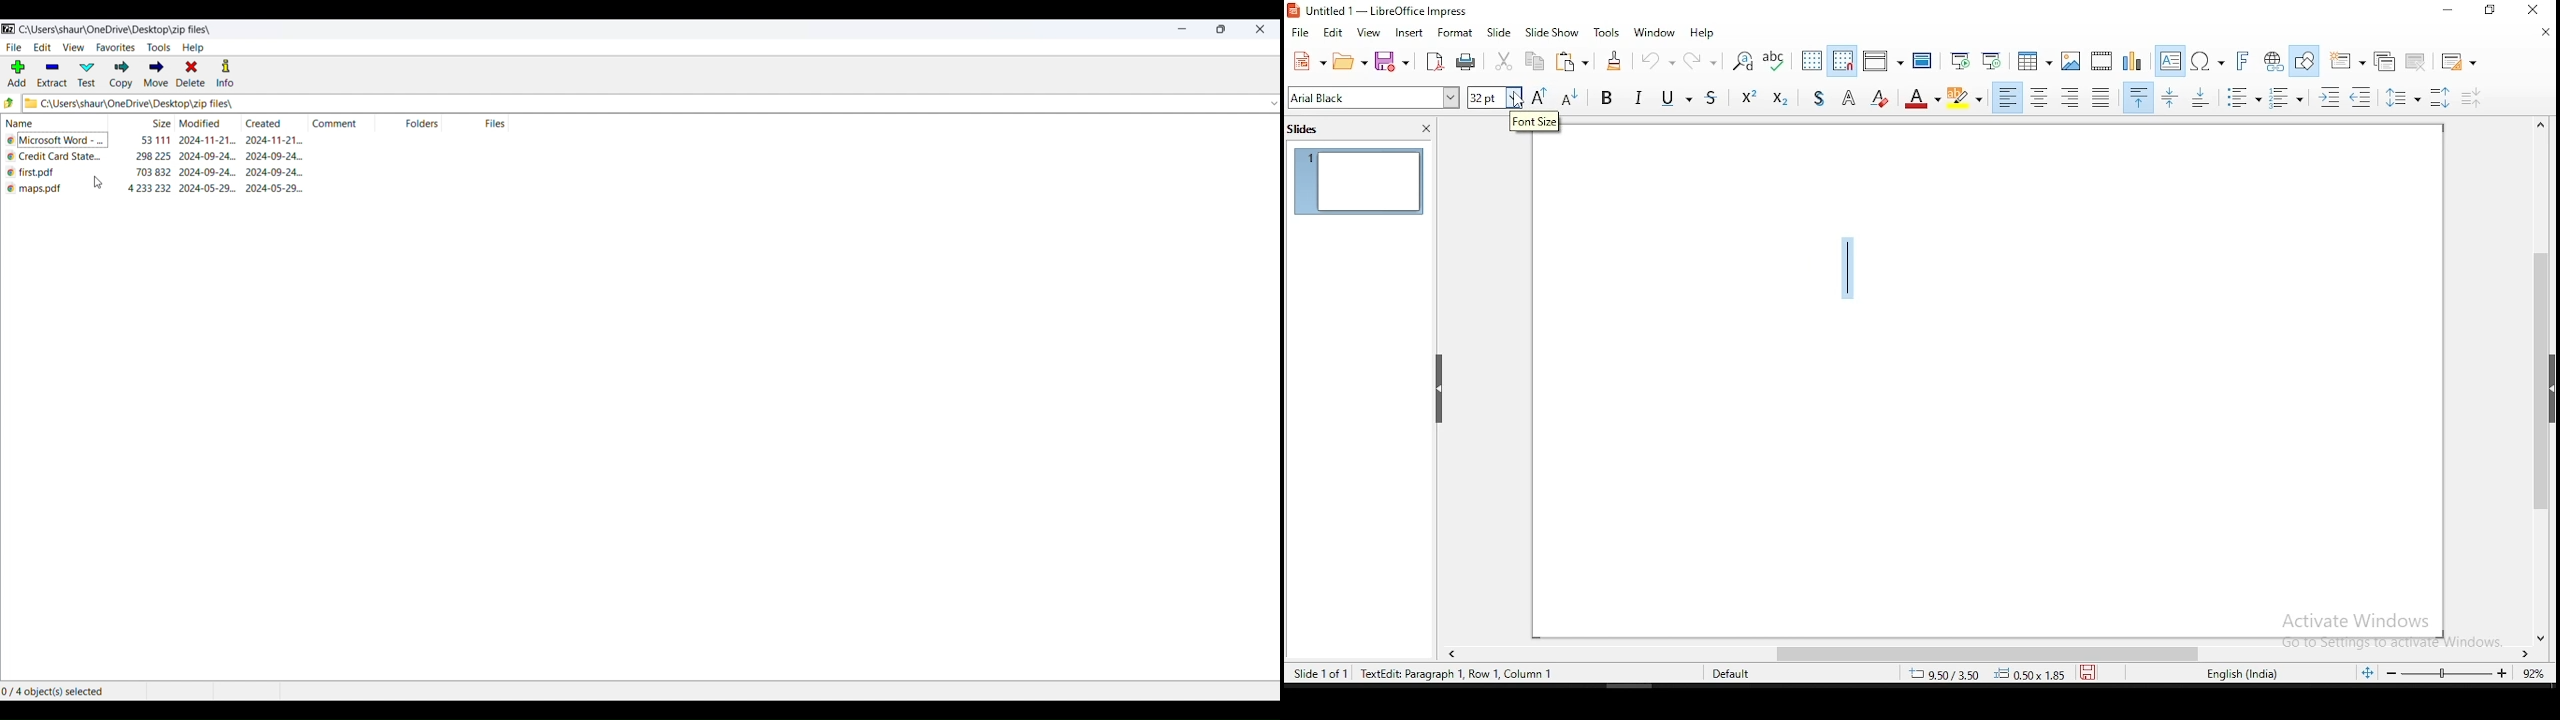 The width and height of the screenshot is (2576, 728). Describe the element at coordinates (1616, 60) in the screenshot. I see `clone formatting` at that location.